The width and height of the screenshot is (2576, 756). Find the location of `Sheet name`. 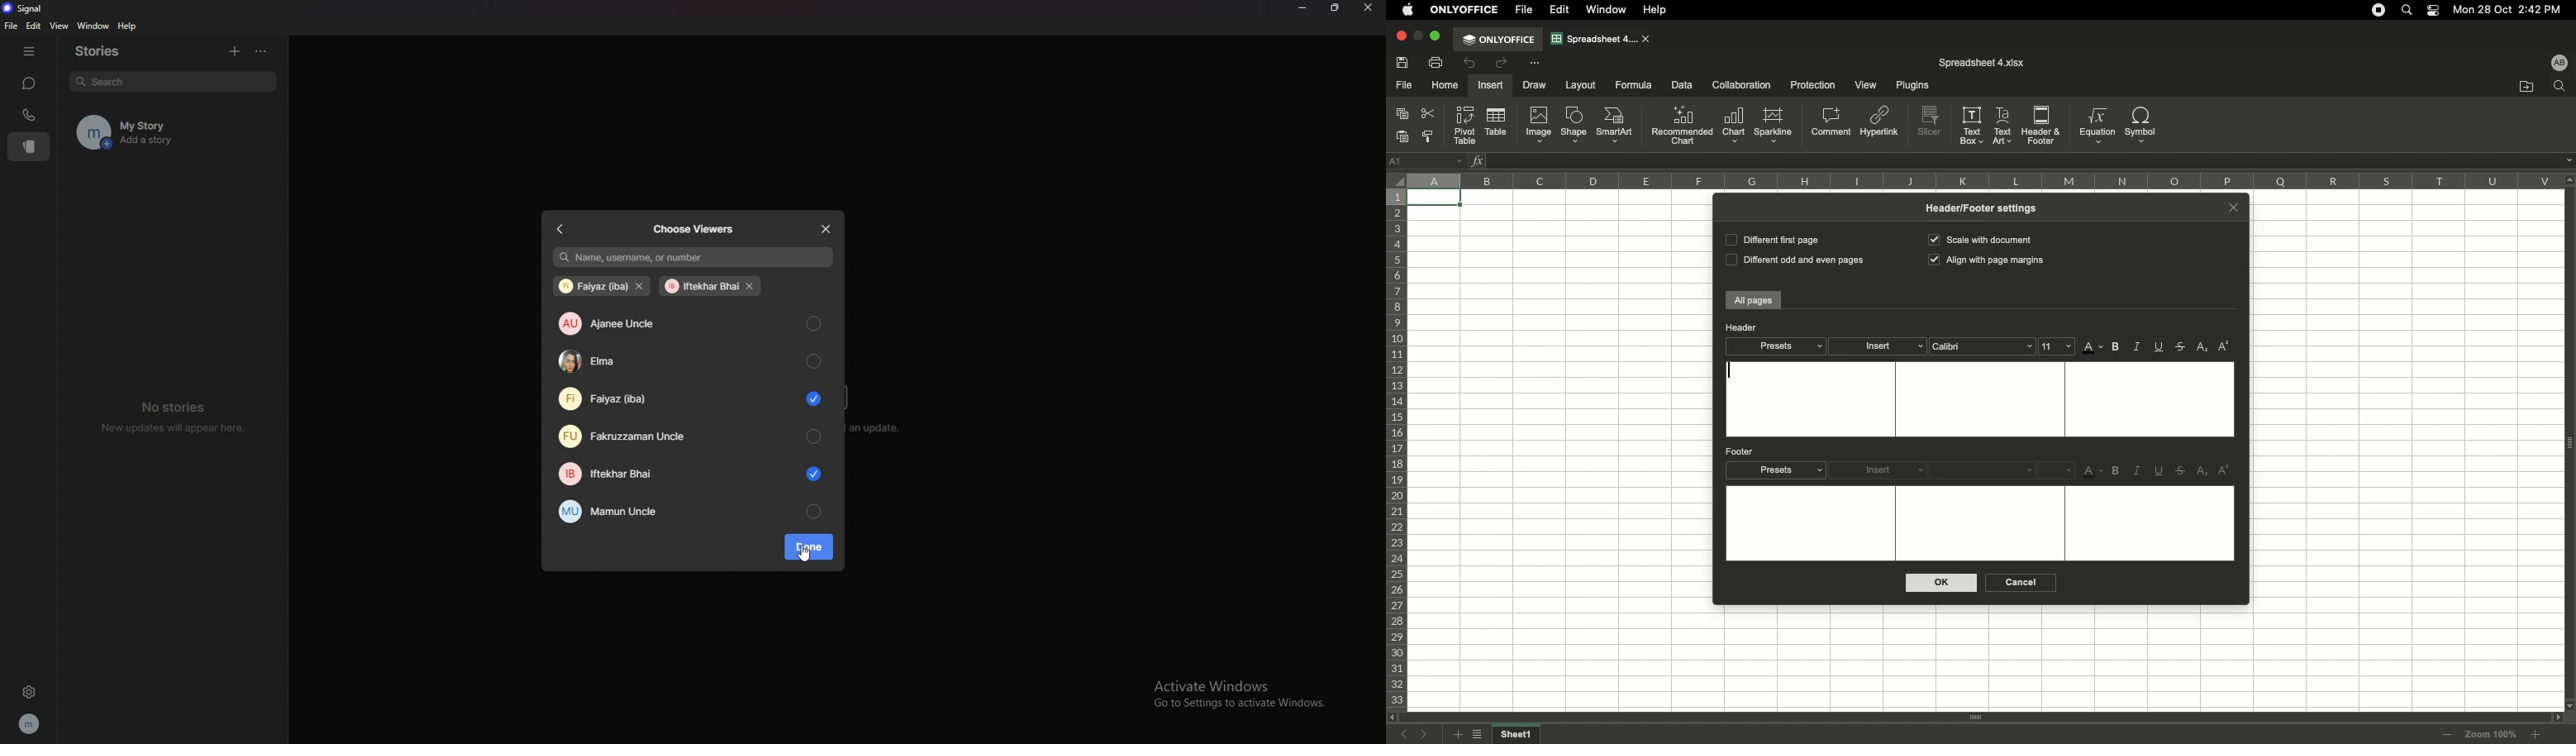

Sheet name is located at coordinates (1518, 735).